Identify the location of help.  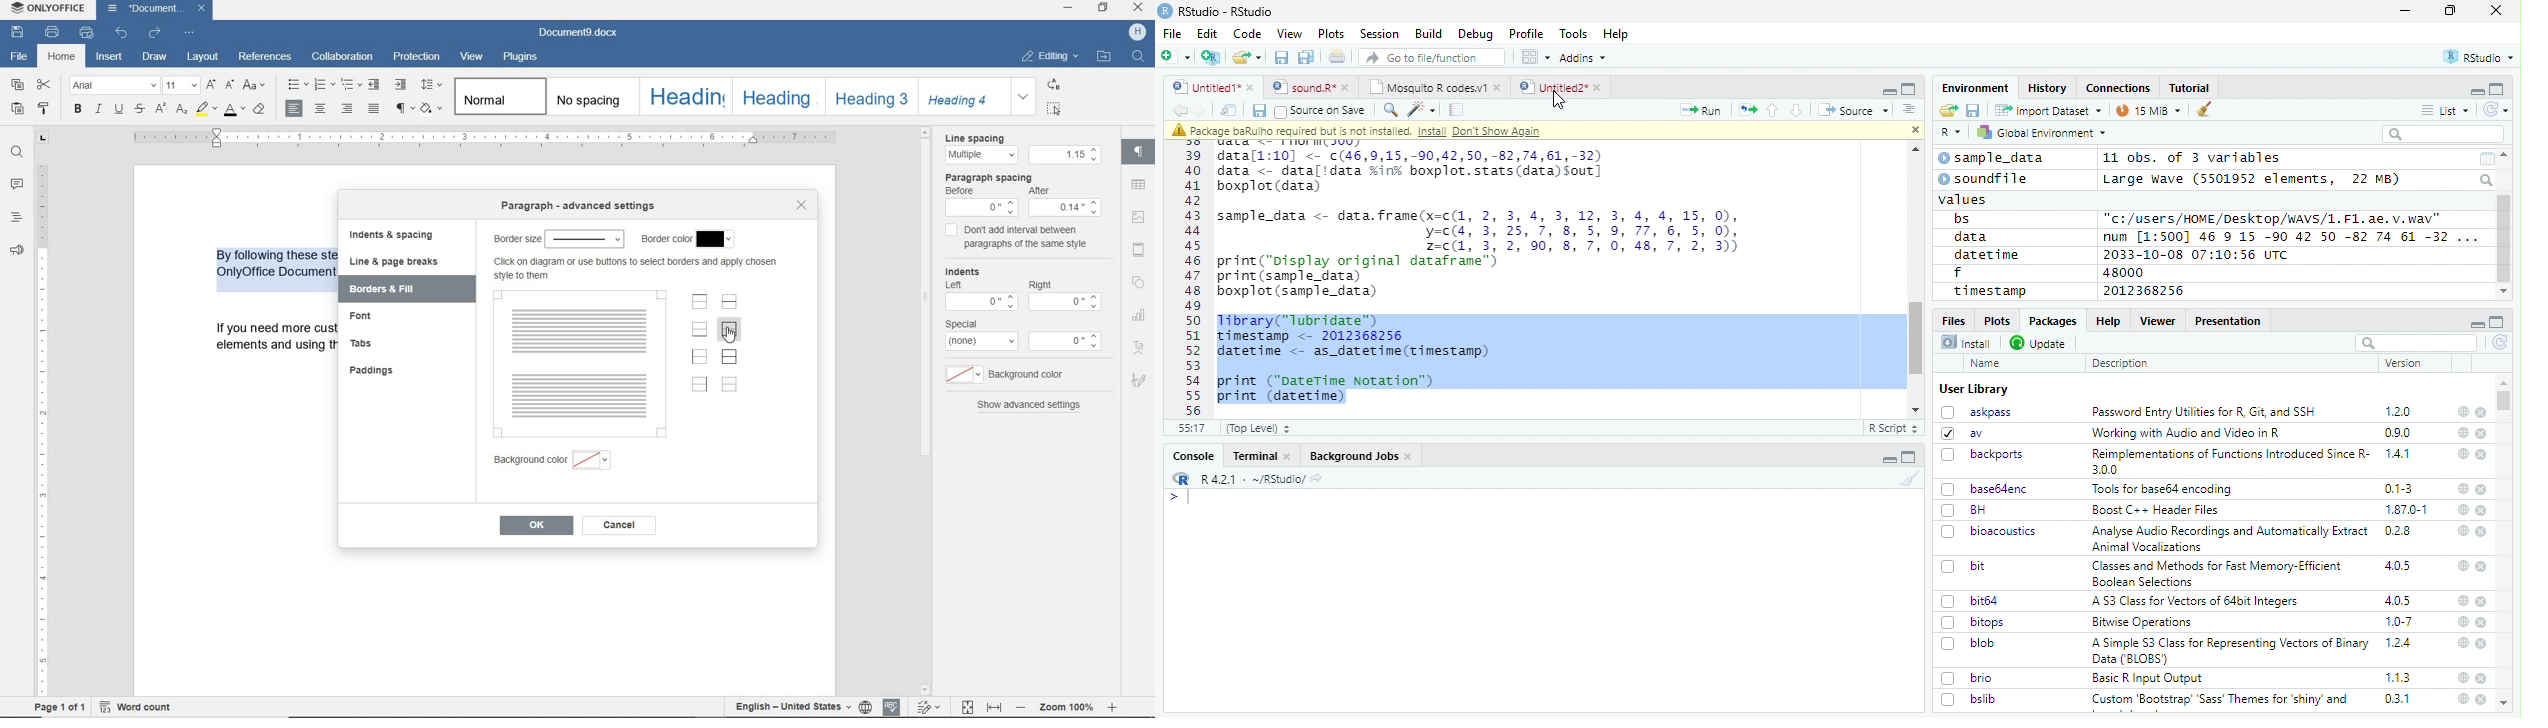
(2462, 600).